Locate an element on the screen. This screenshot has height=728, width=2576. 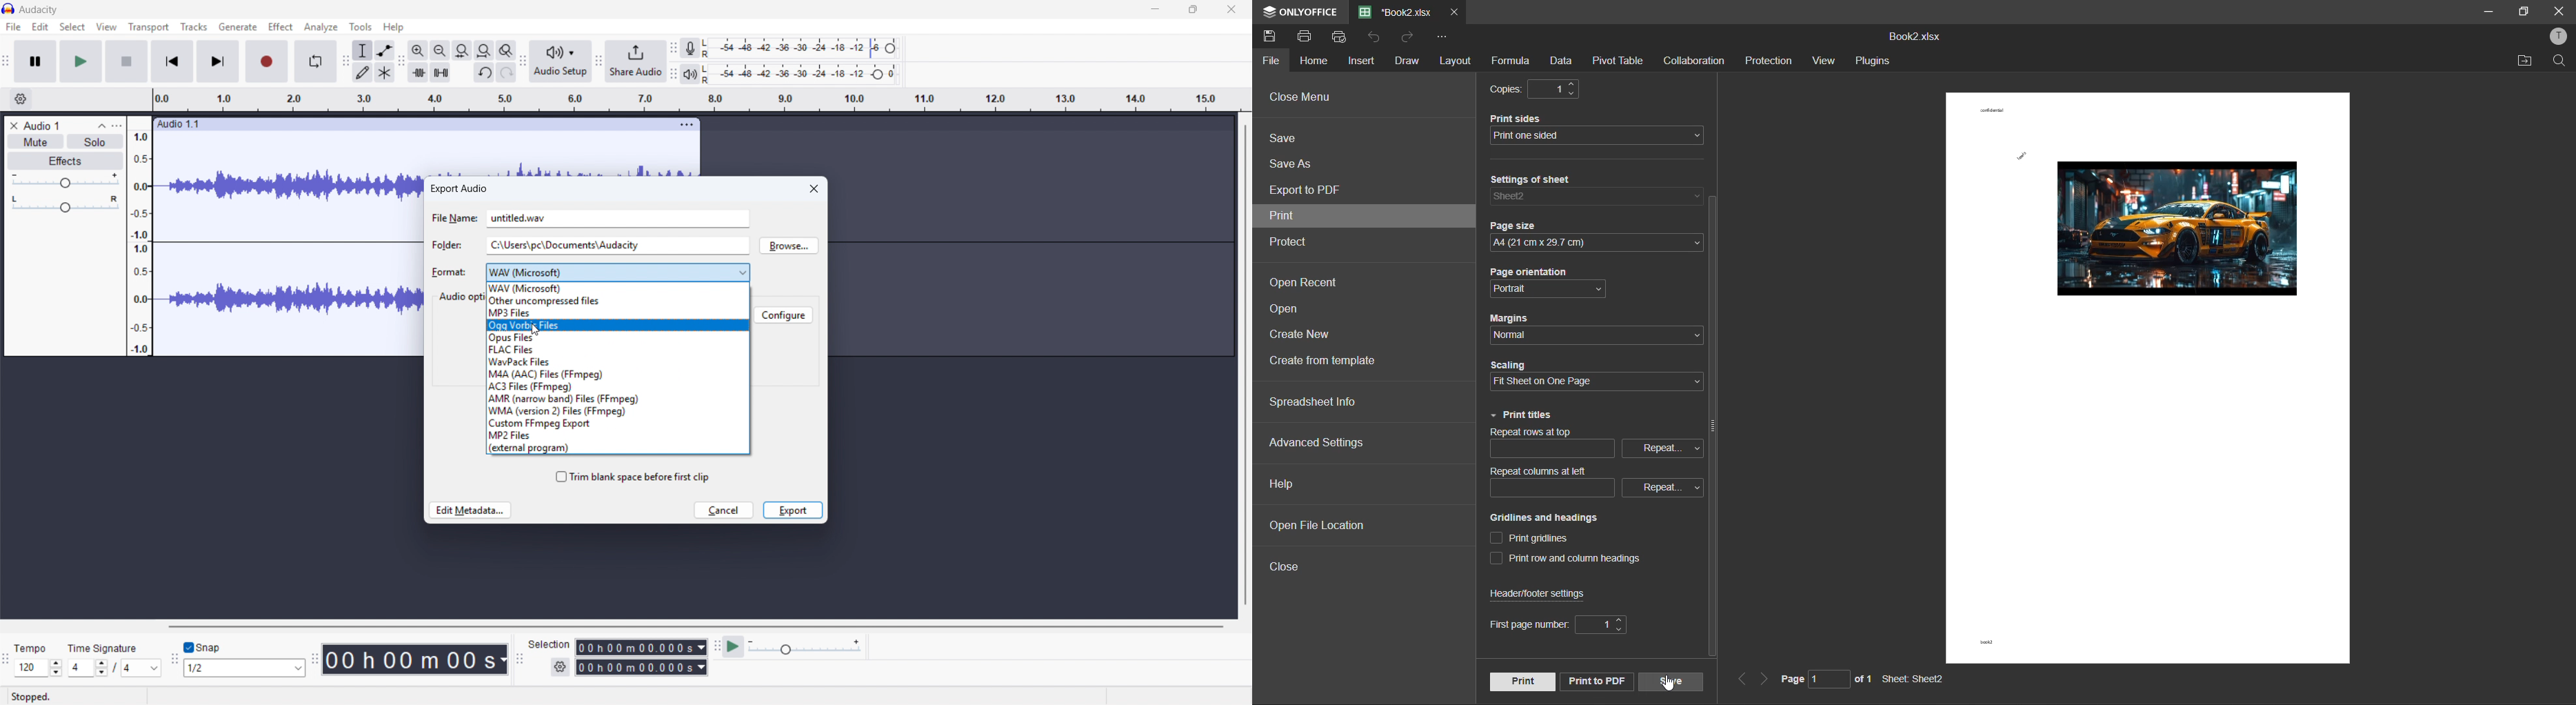
Generate  is located at coordinates (237, 26).